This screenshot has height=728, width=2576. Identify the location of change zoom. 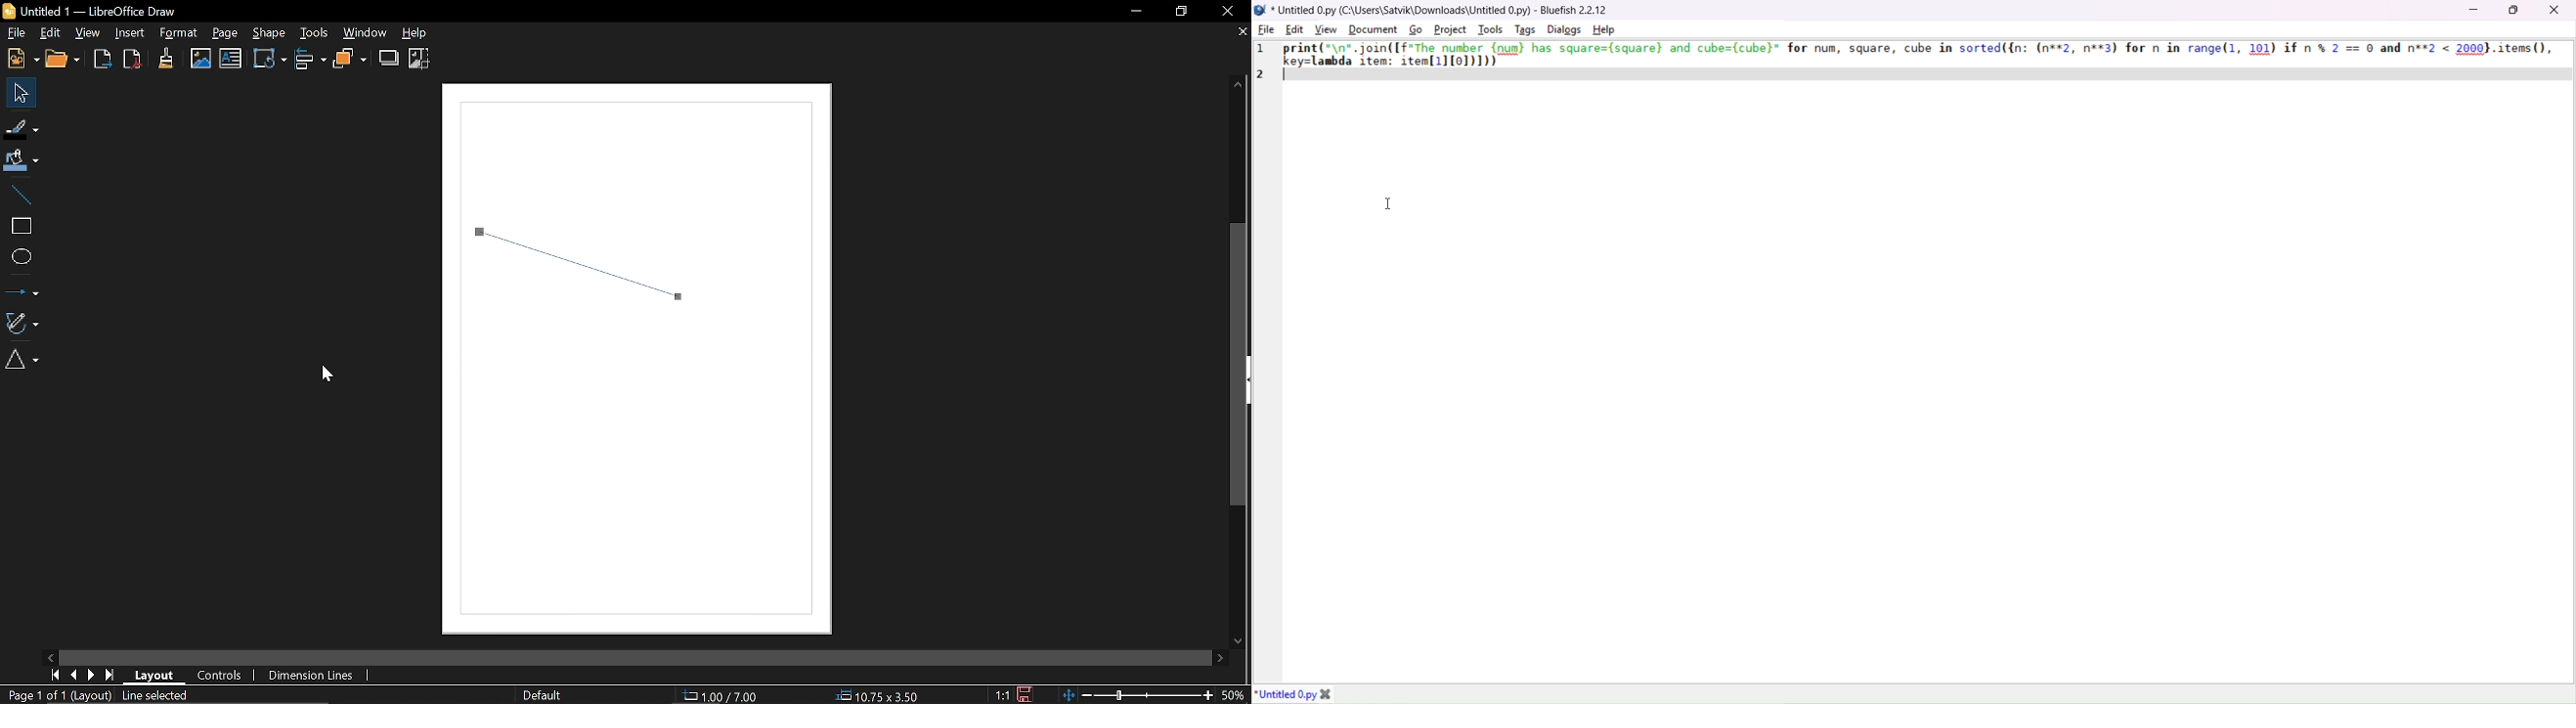
(1138, 695).